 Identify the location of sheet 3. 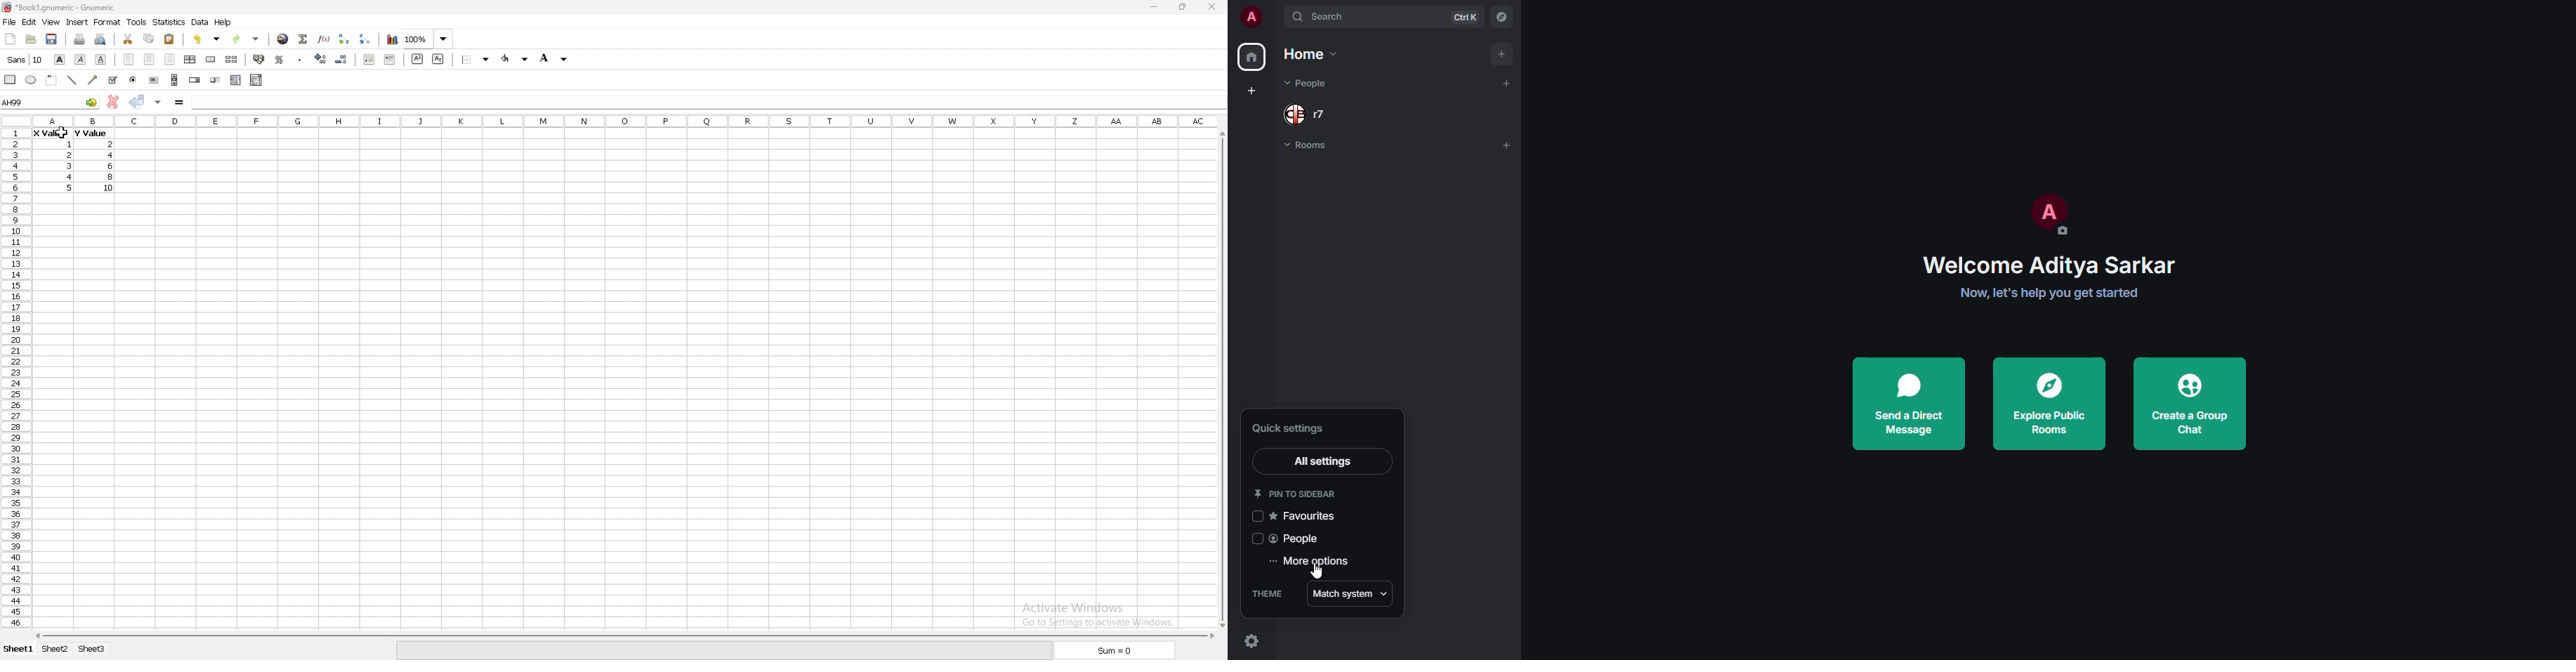
(92, 649).